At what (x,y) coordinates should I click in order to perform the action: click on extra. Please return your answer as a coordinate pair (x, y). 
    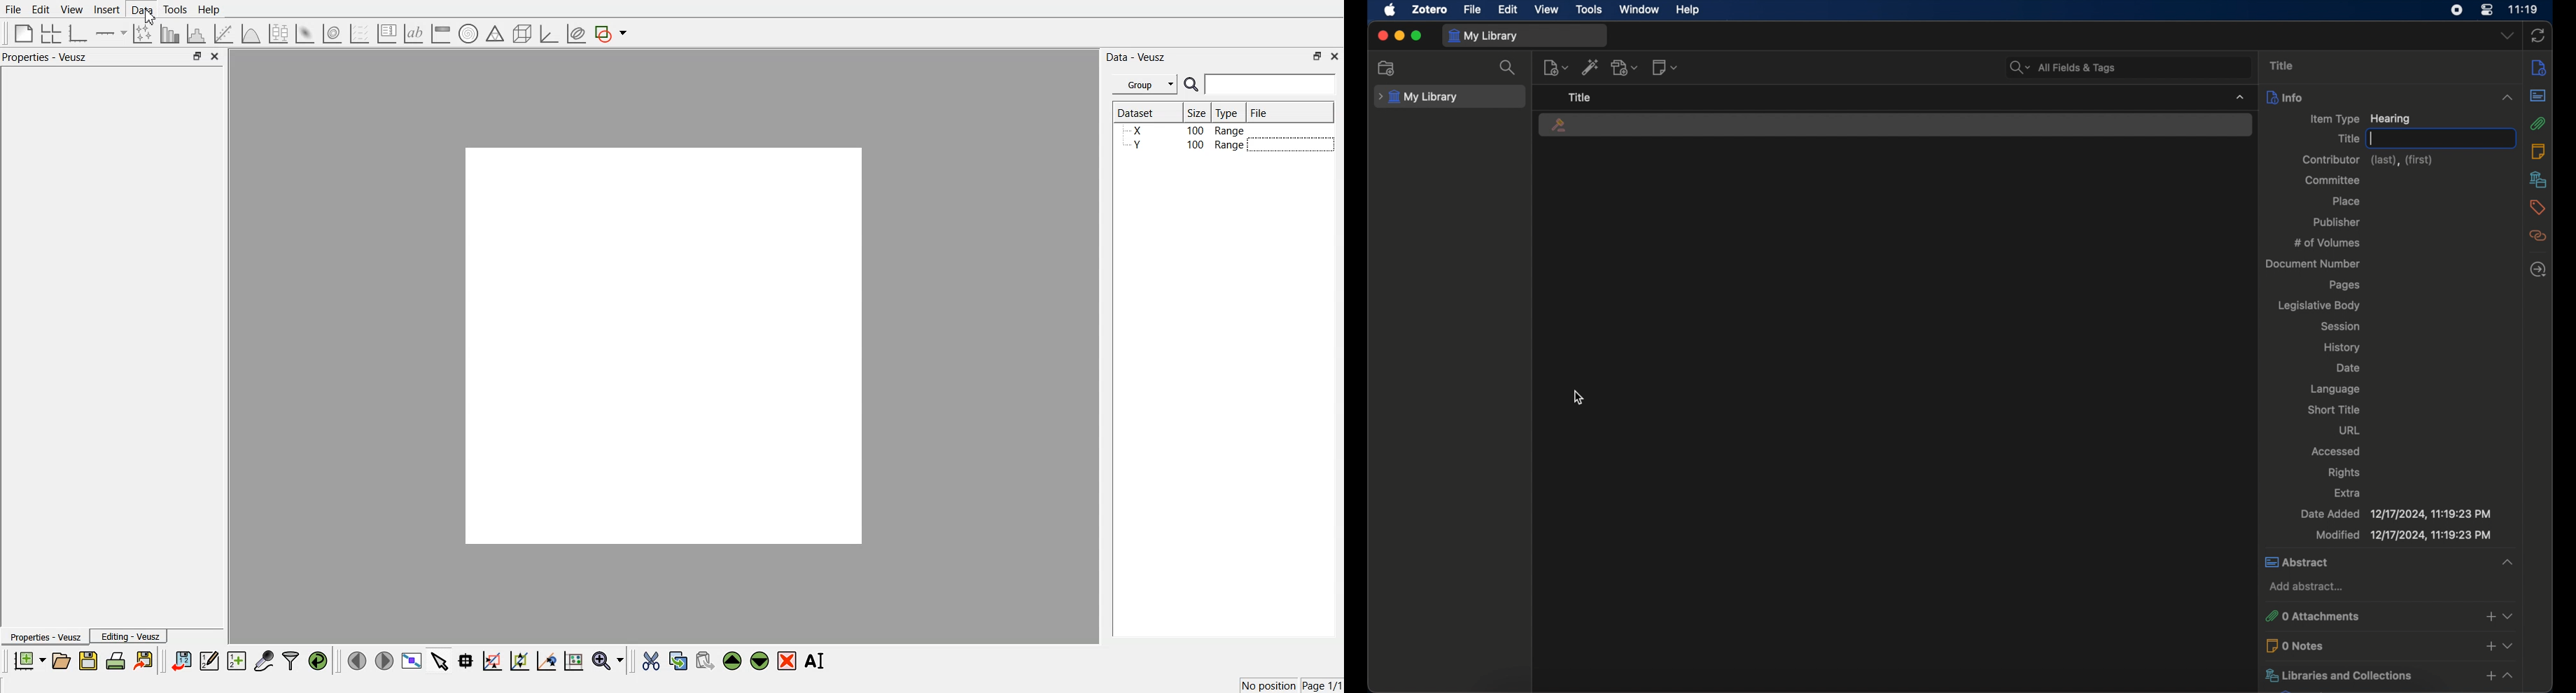
    Looking at the image, I should click on (2348, 493).